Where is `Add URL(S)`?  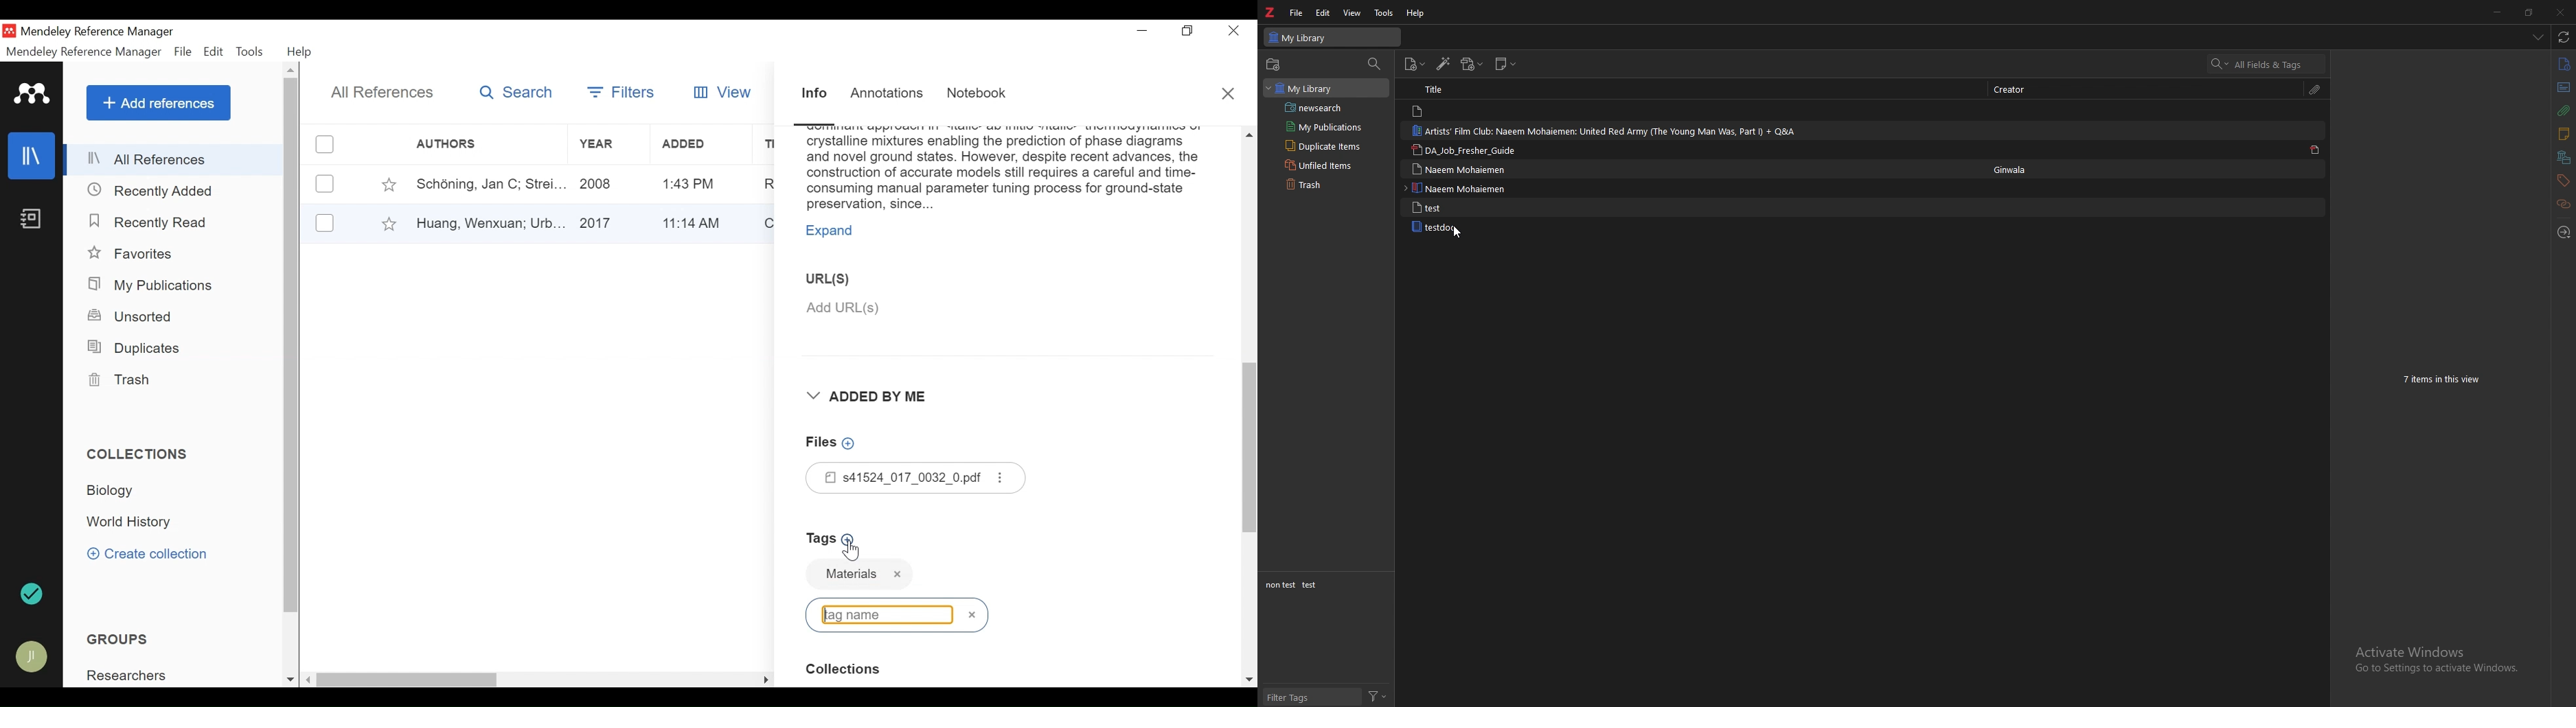
Add URL(S) is located at coordinates (919, 308).